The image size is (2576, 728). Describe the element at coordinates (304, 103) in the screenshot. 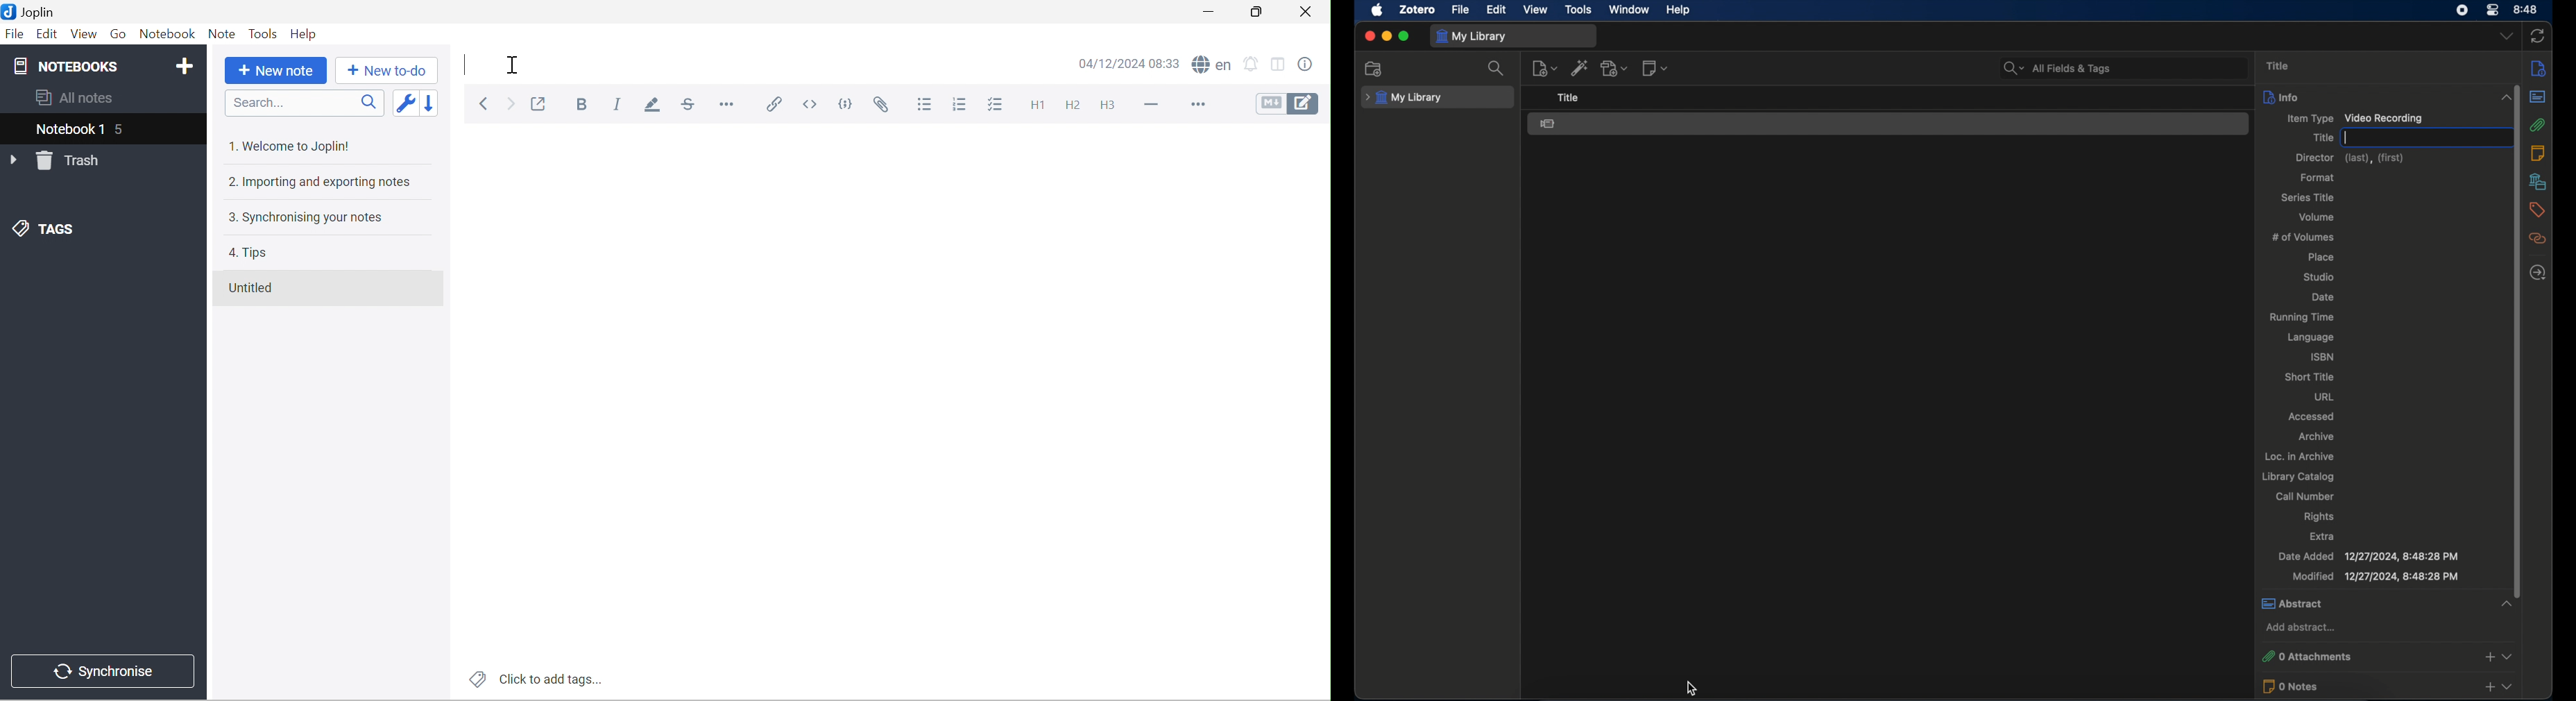

I see `Search` at that location.